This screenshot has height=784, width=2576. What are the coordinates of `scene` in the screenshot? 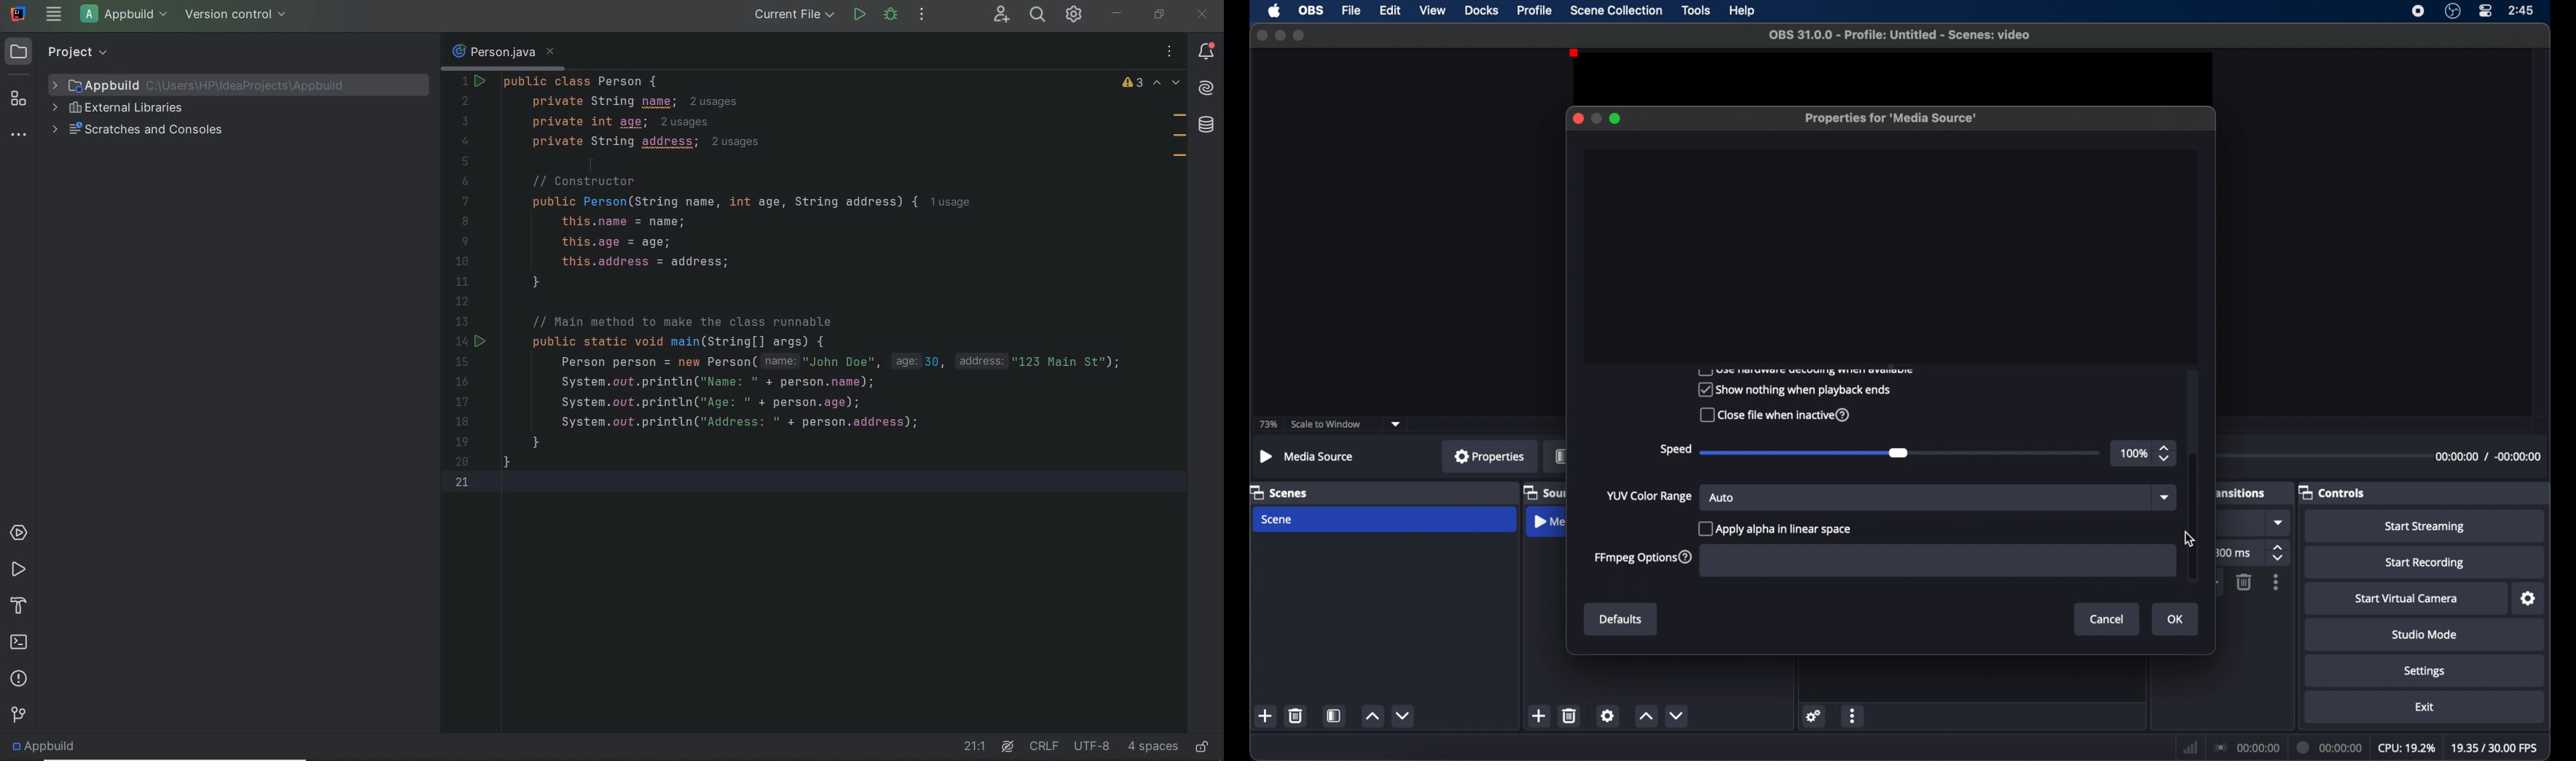 It's located at (1278, 519).